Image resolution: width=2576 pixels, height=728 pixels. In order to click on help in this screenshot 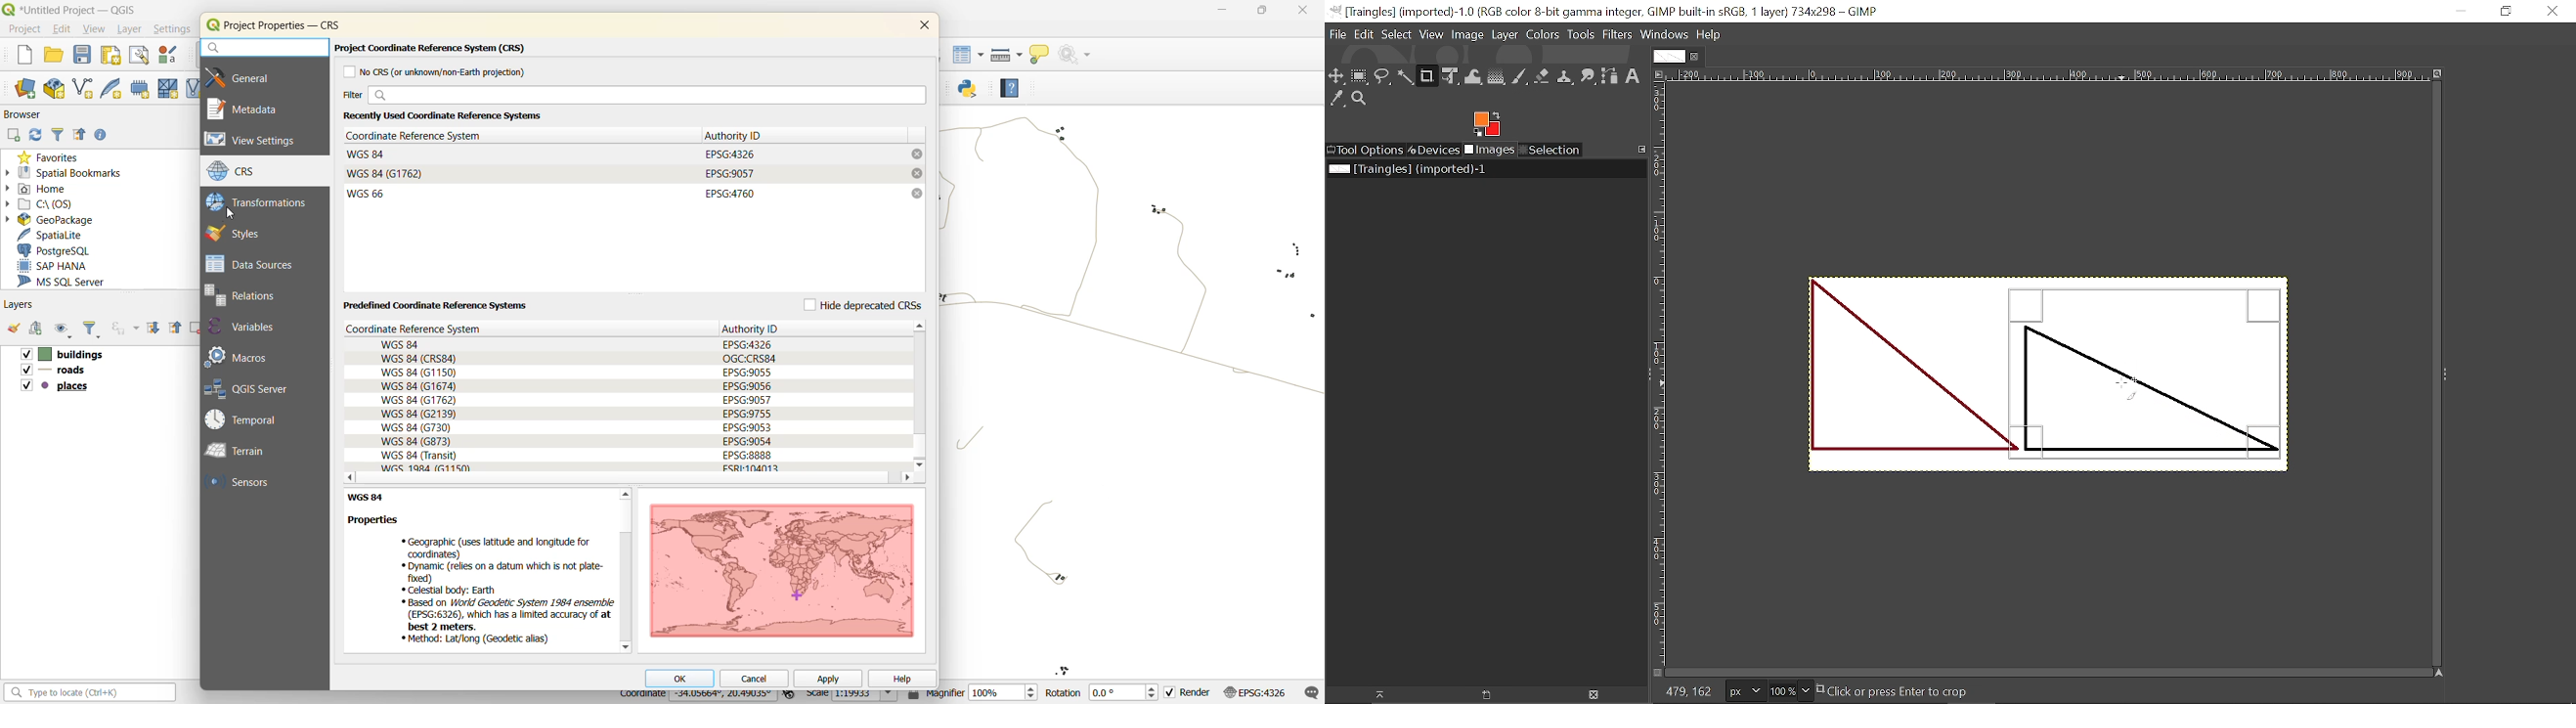, I will do `click(1010, 86)`.